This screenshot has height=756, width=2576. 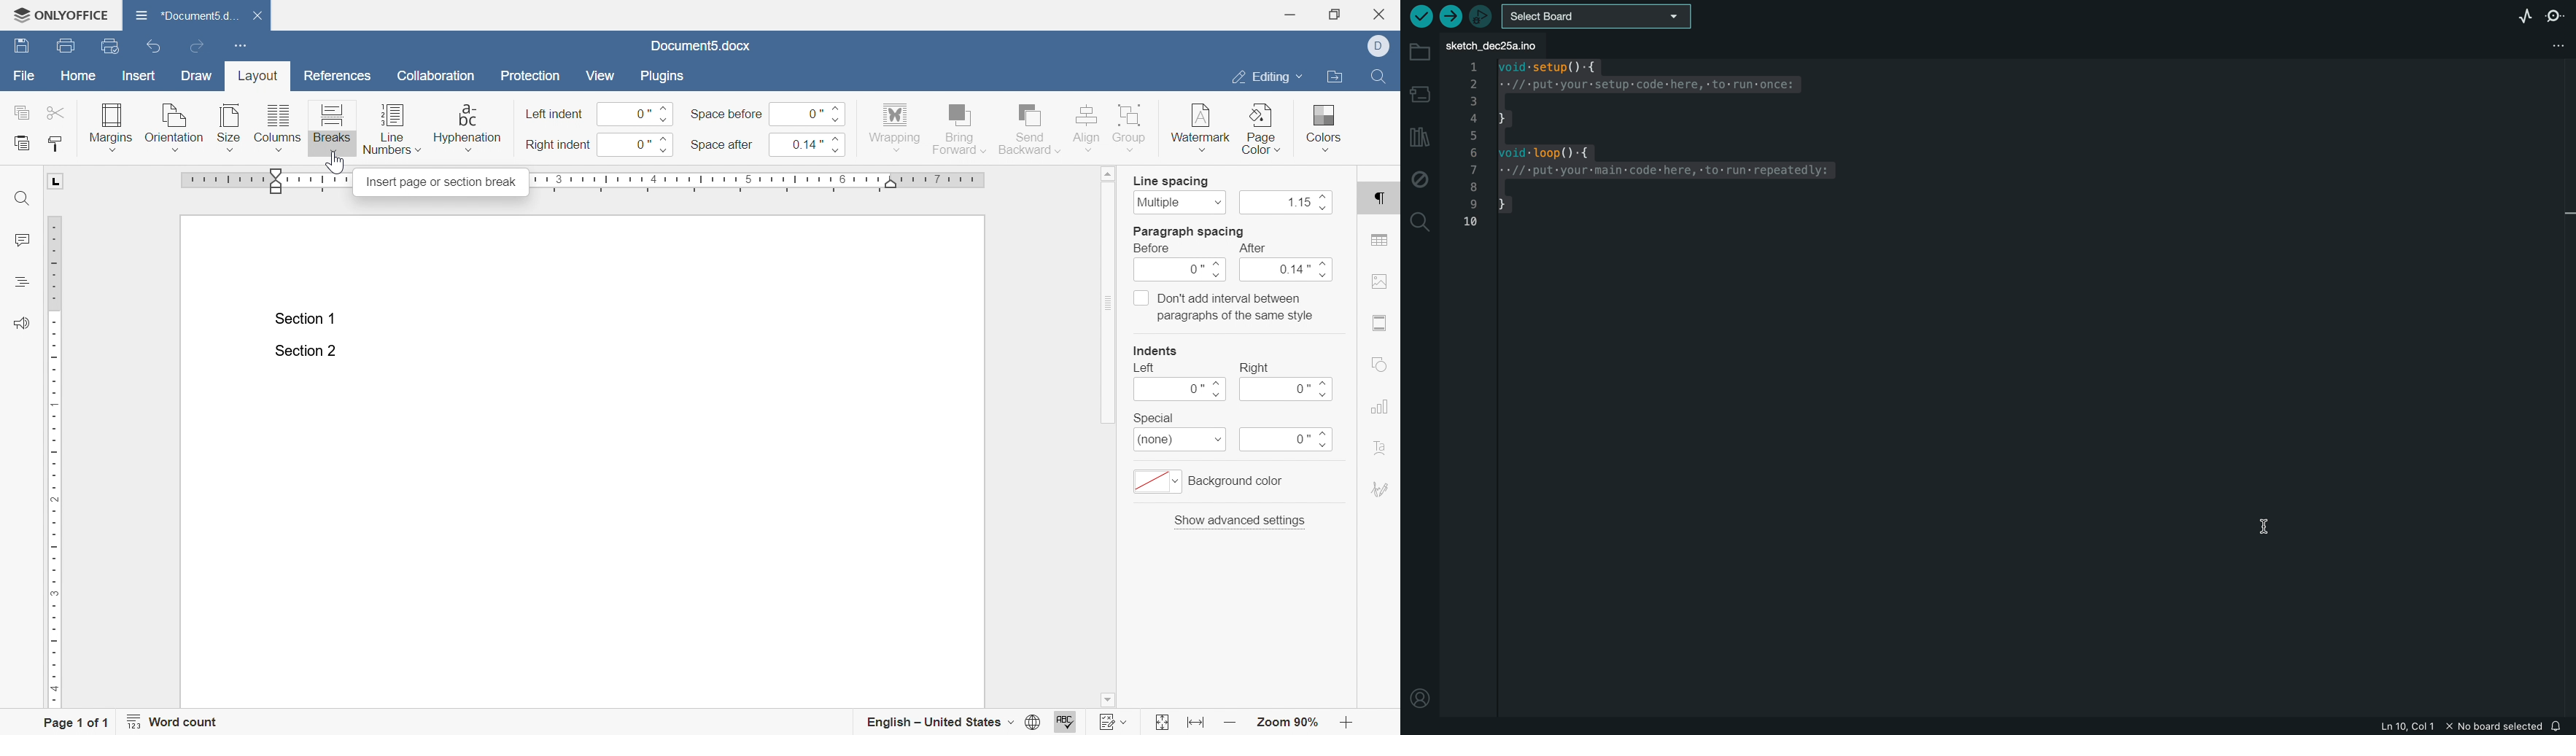 I want to click on left, so click(x=1145, y=368).